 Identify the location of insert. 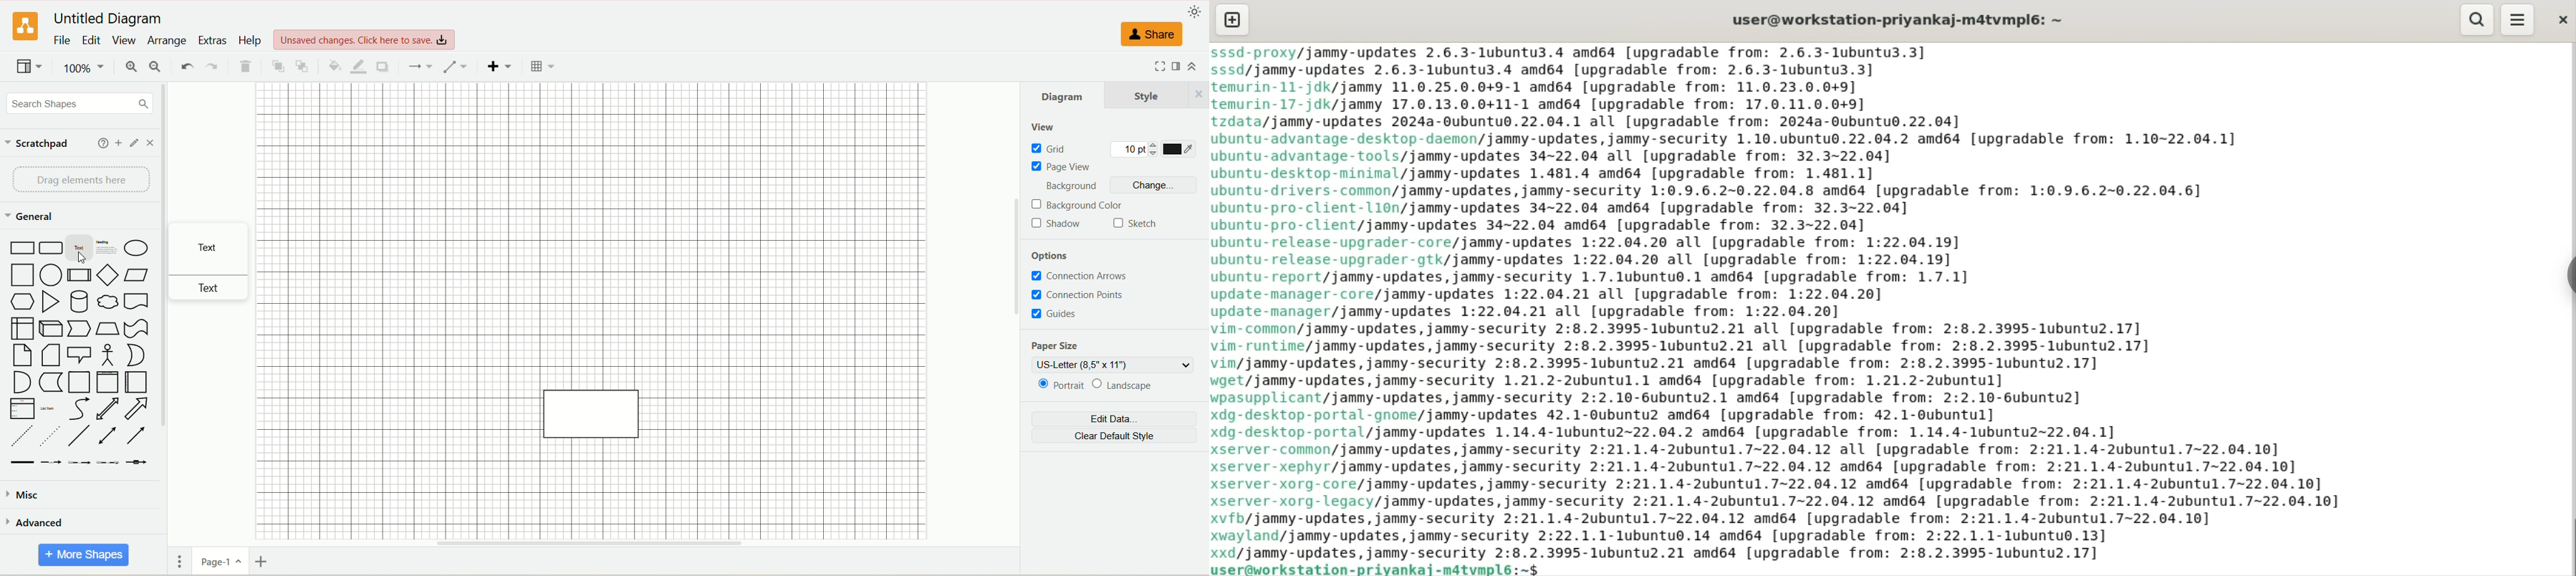
(502, 67).